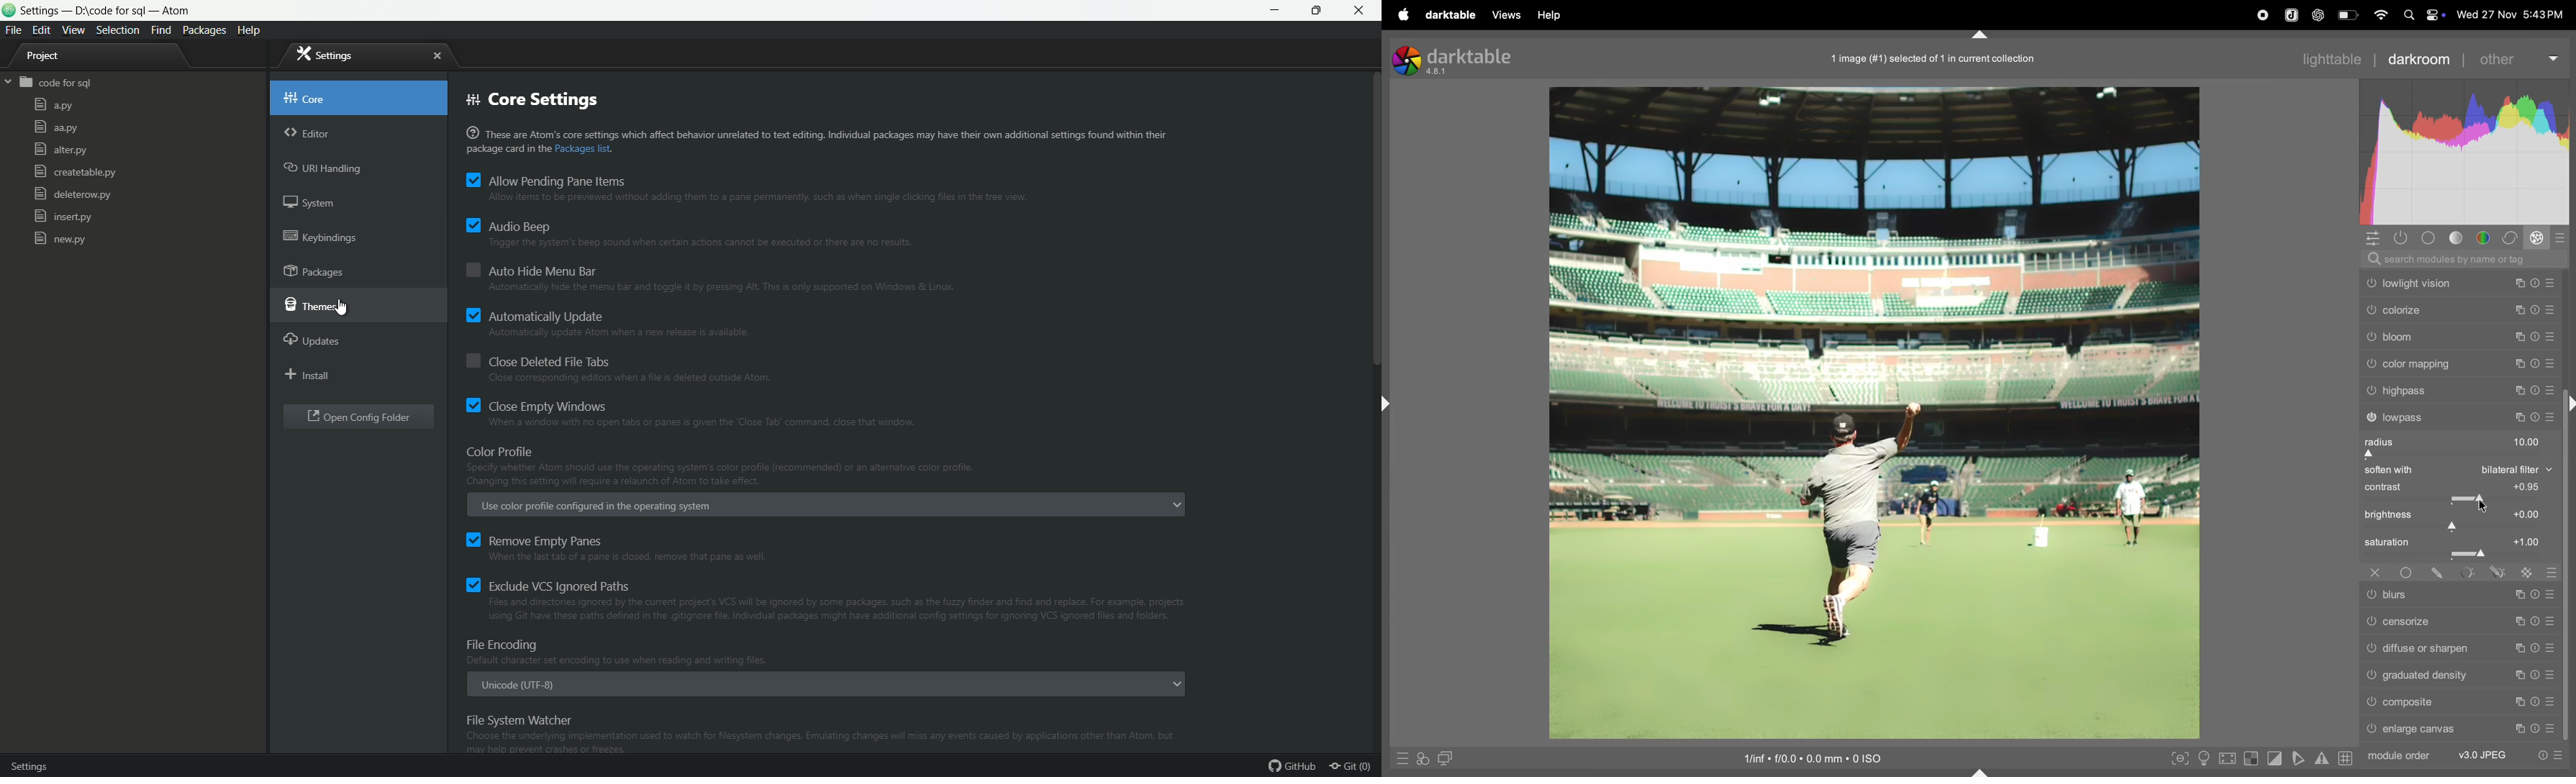  Describe the element at coordinates (2380, 15) in the screenshot. I see `wifi` at that location.